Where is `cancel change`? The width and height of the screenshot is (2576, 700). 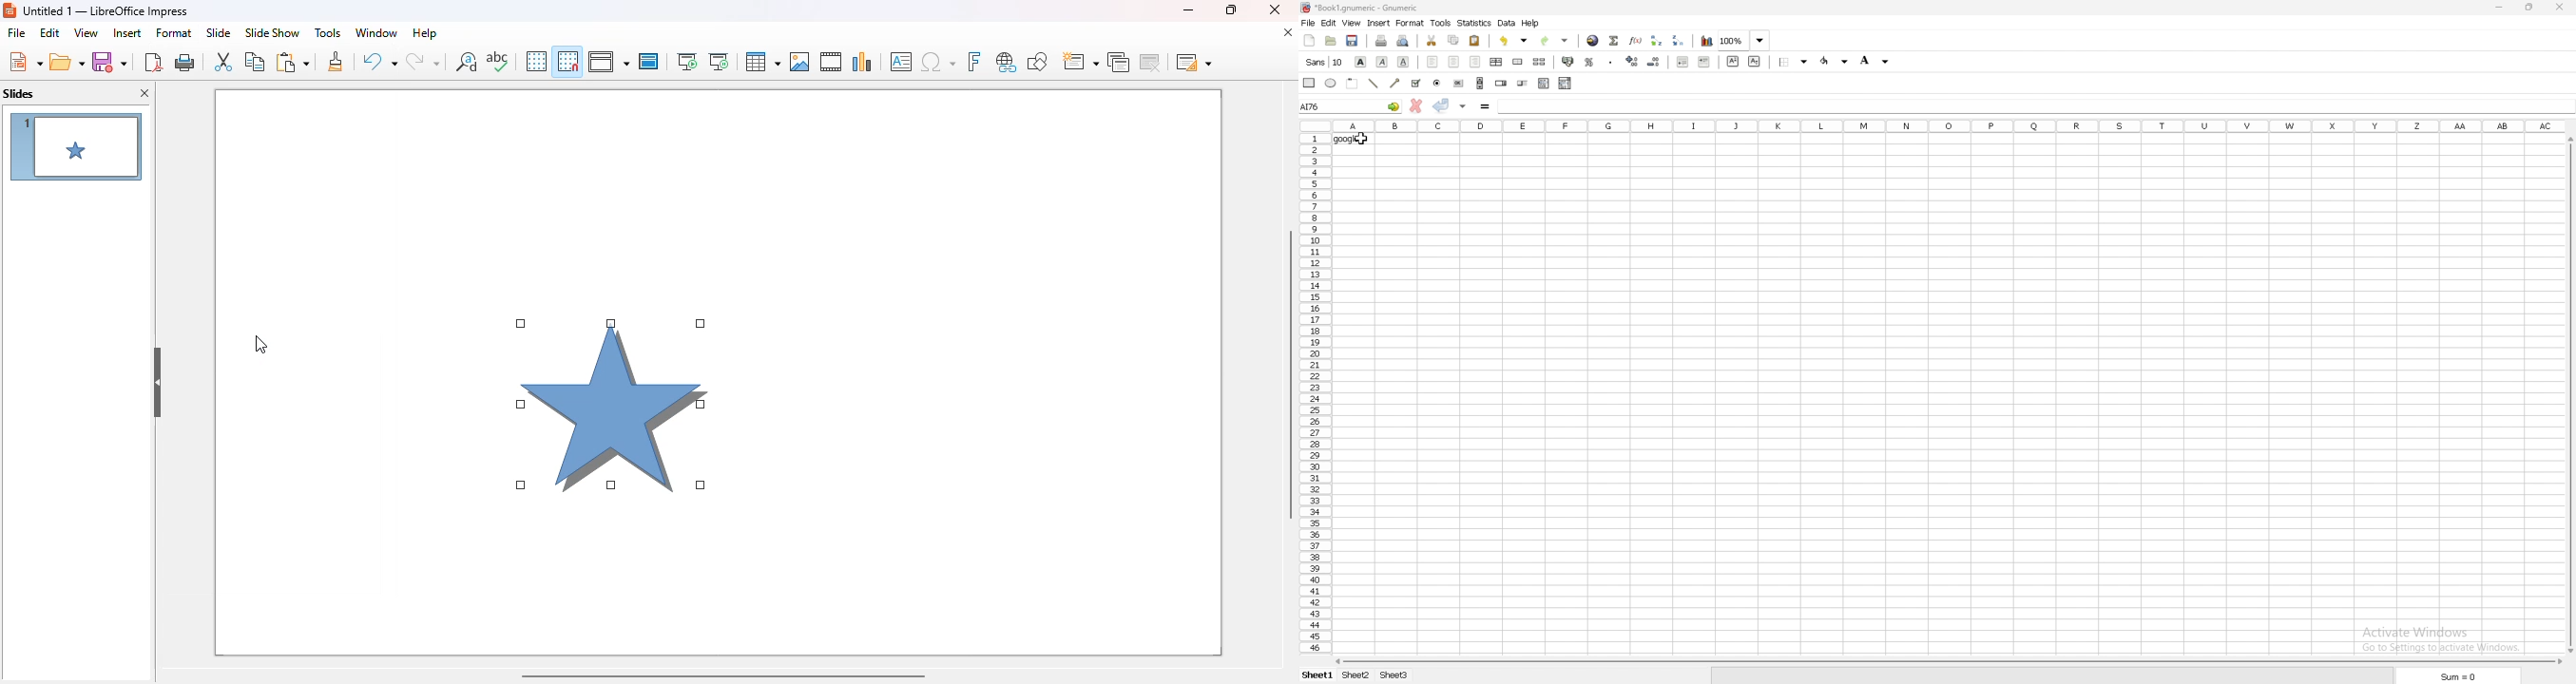 cancel change is located at coordinates (1416, 106).